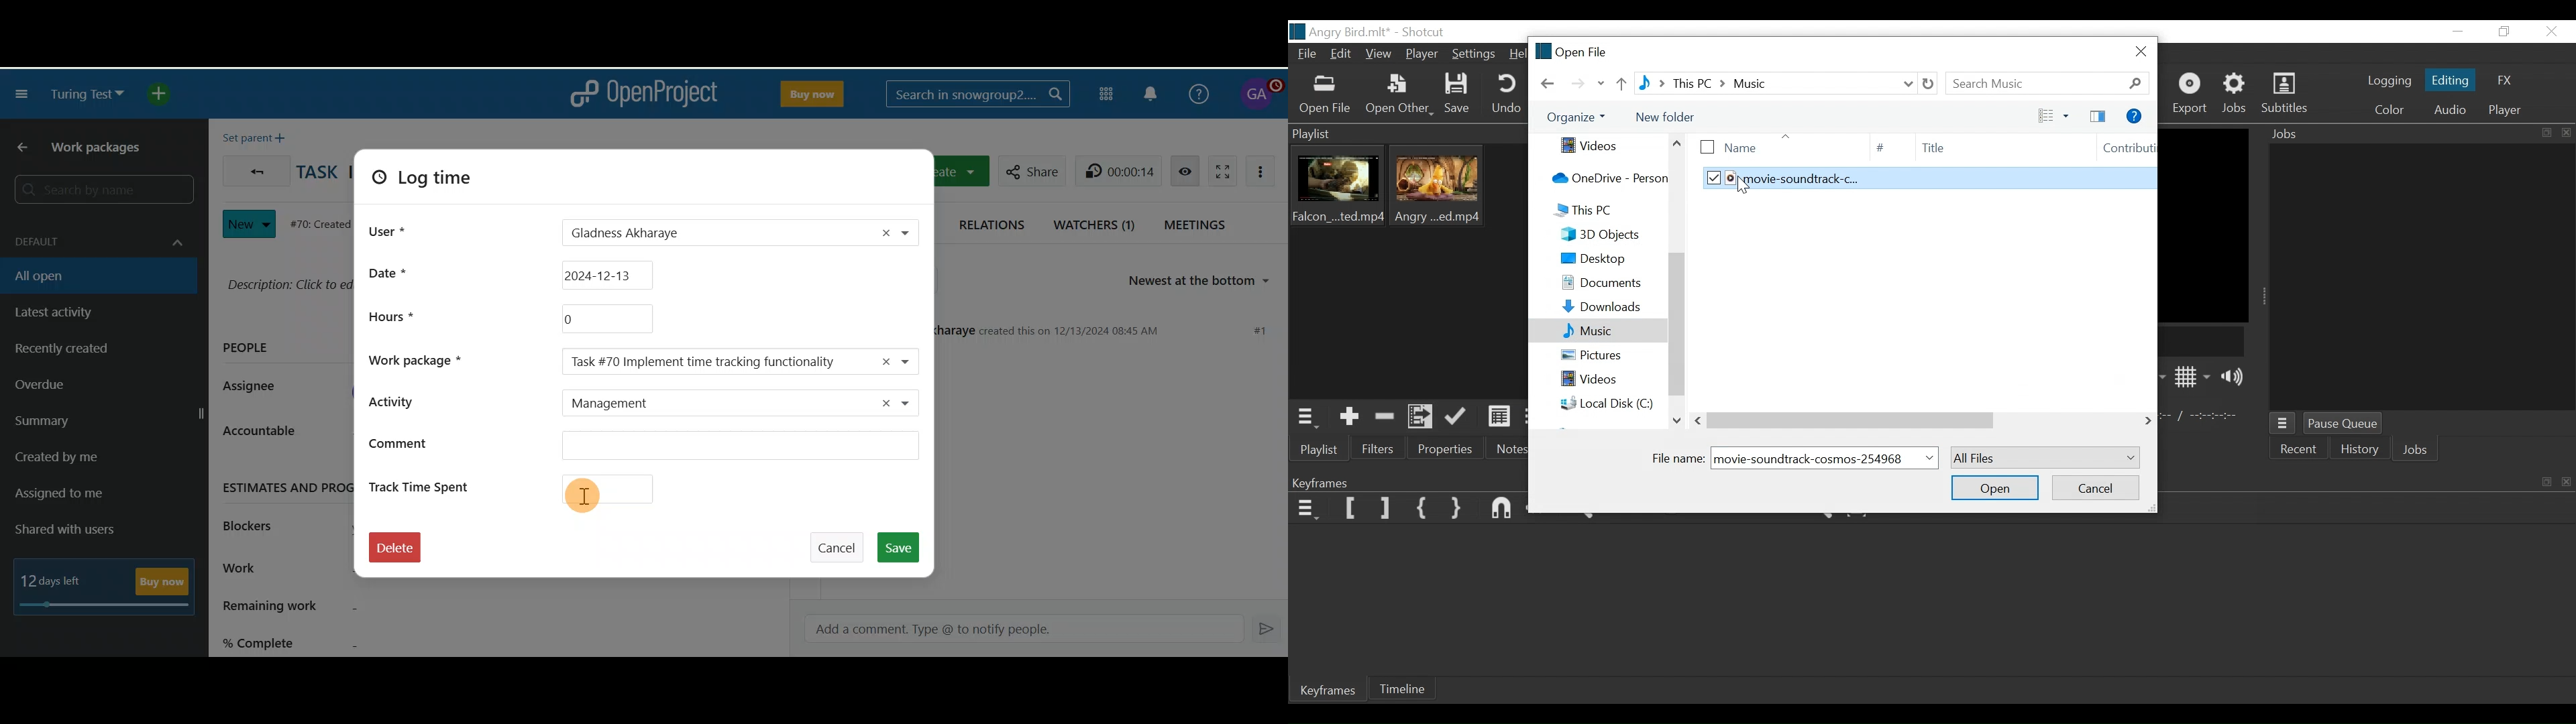  What do you see at coordinates (1497, 419) in the screenshot?
I see `View as detail` at bounding box center [1497, 419].